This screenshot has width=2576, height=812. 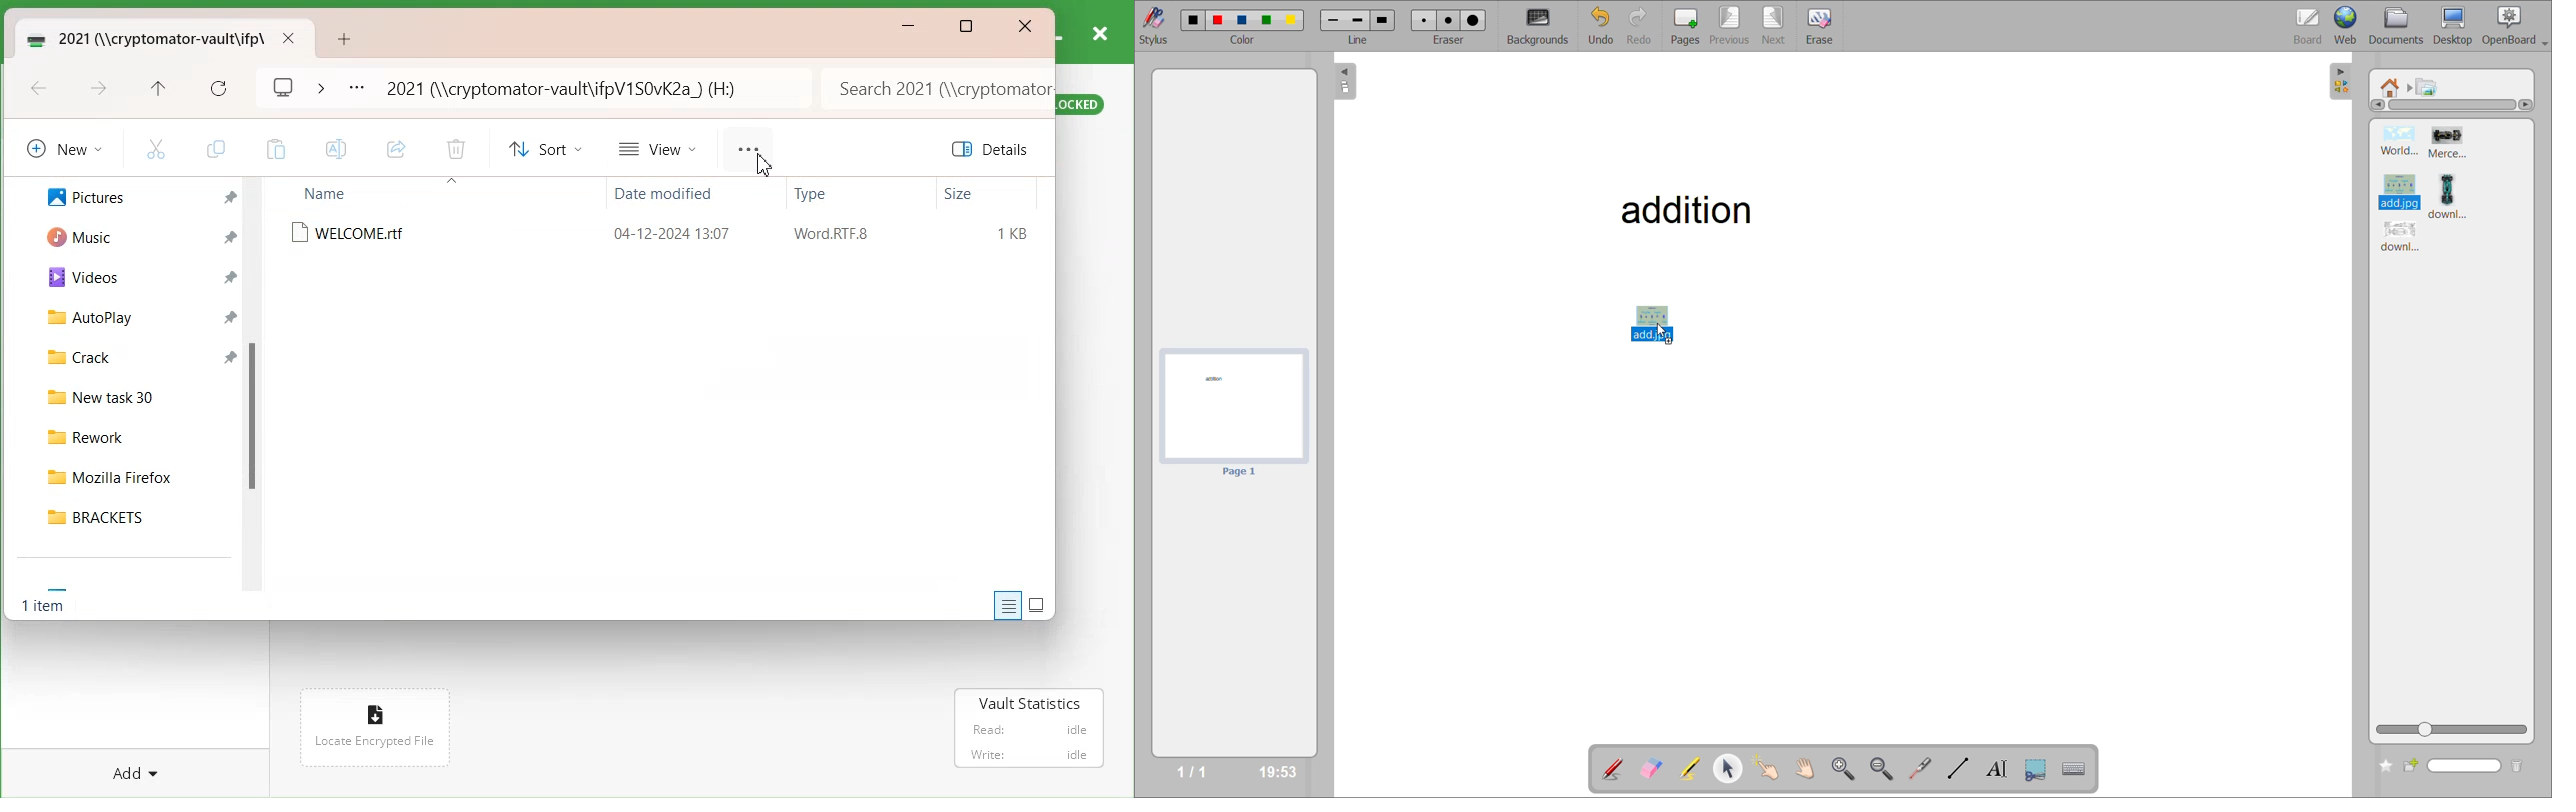 What do you see at coordinates (2403, 239) in the screenshot?
I see `image 5` at bounding box center [2403, 239].